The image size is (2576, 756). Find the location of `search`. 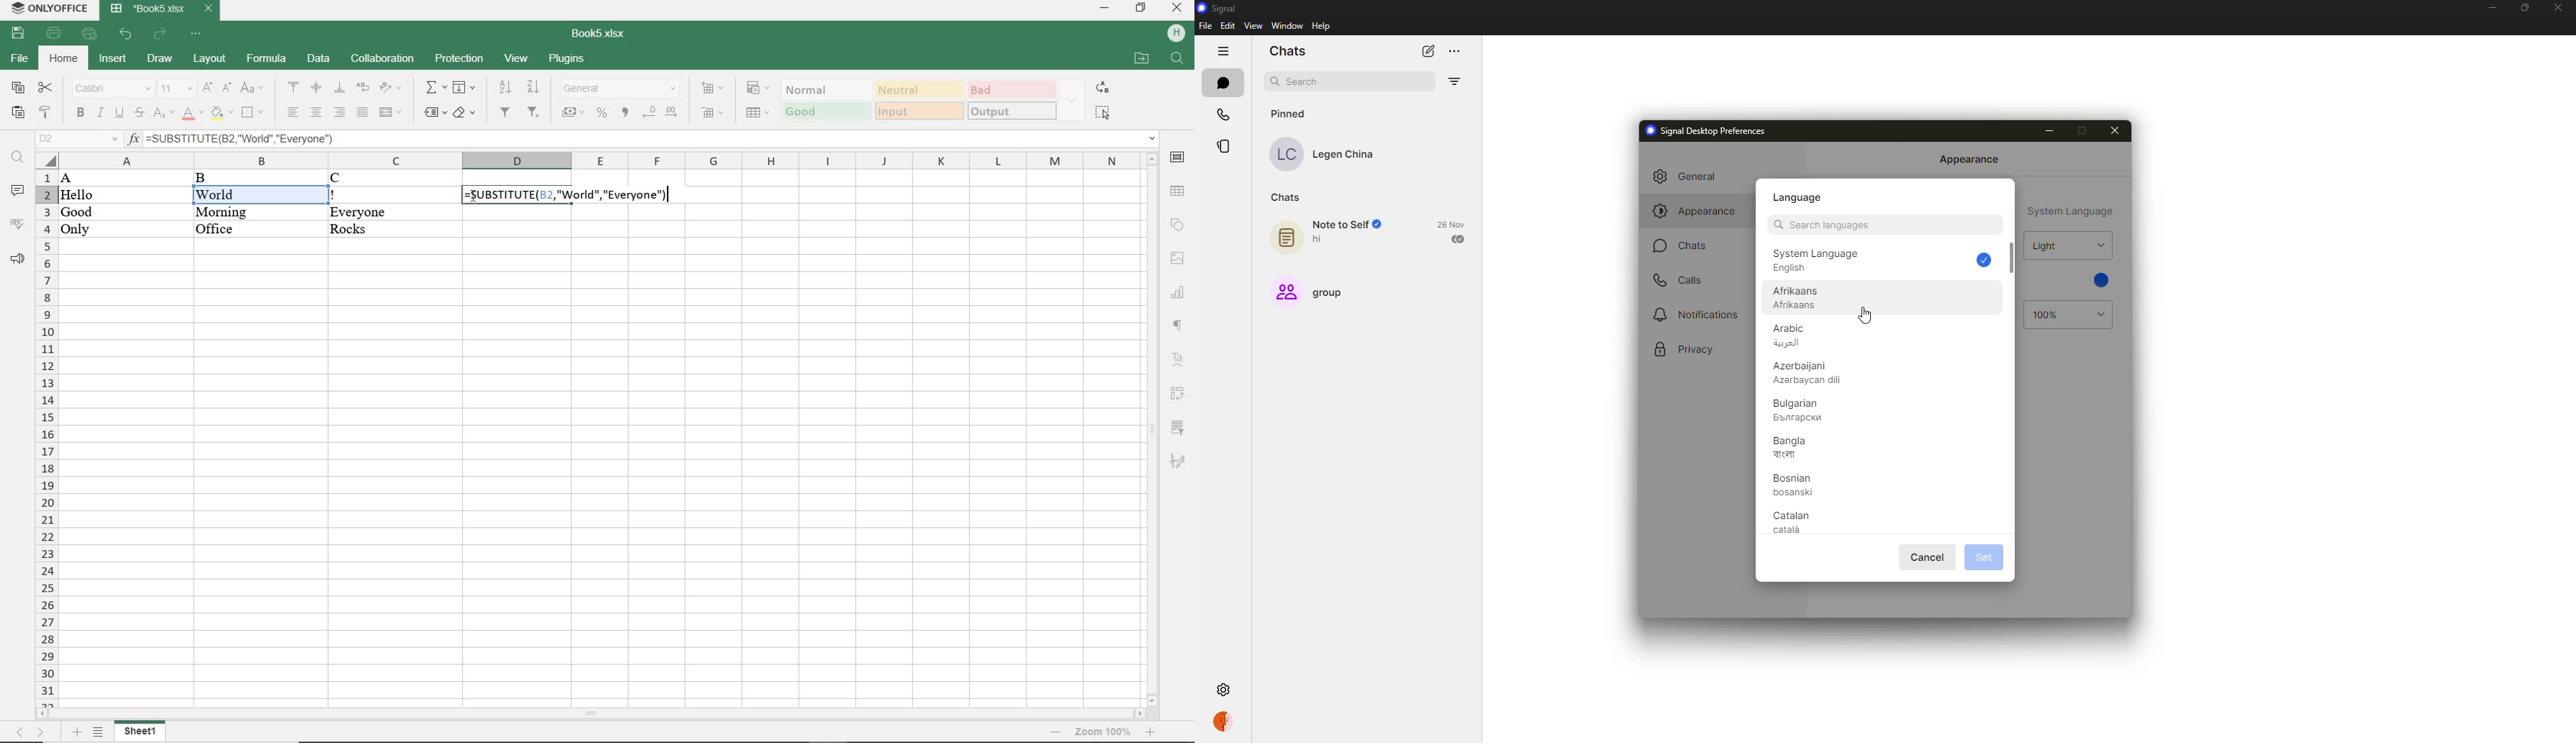

search is located at coordinates (1301, 82).